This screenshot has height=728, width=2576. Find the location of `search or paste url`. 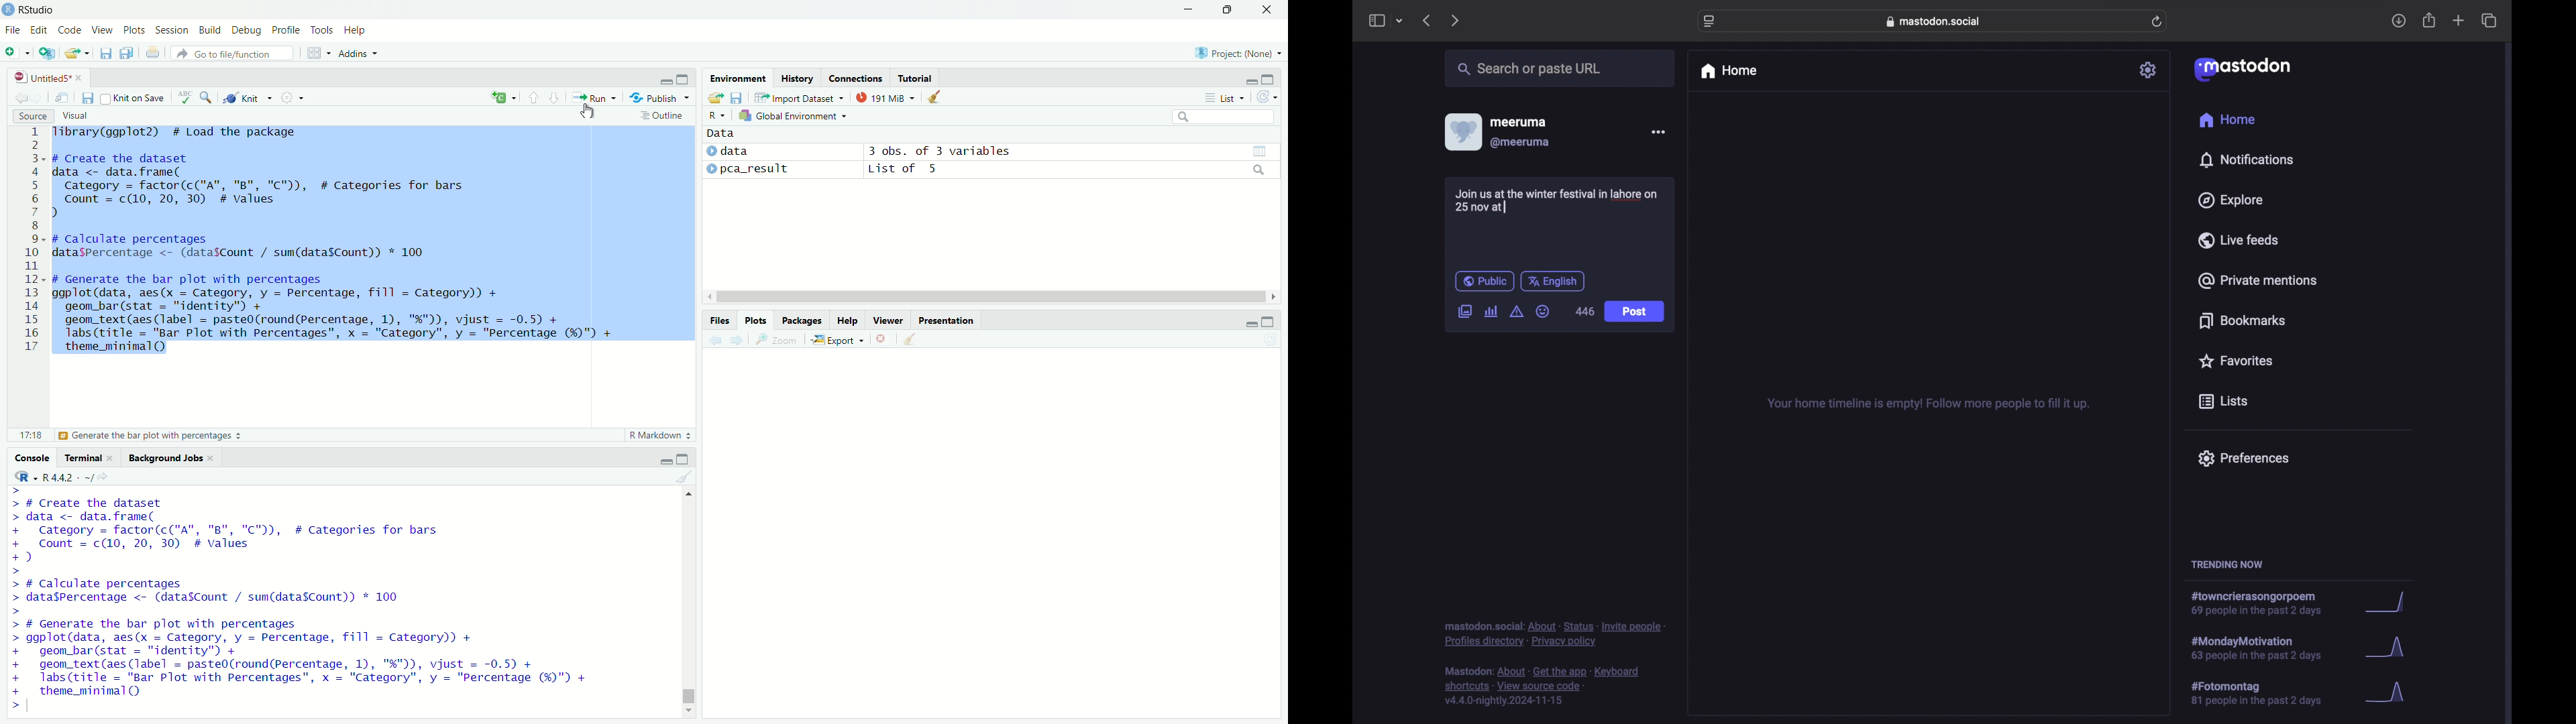

search or paste url is located at coordinates (1529, 69).